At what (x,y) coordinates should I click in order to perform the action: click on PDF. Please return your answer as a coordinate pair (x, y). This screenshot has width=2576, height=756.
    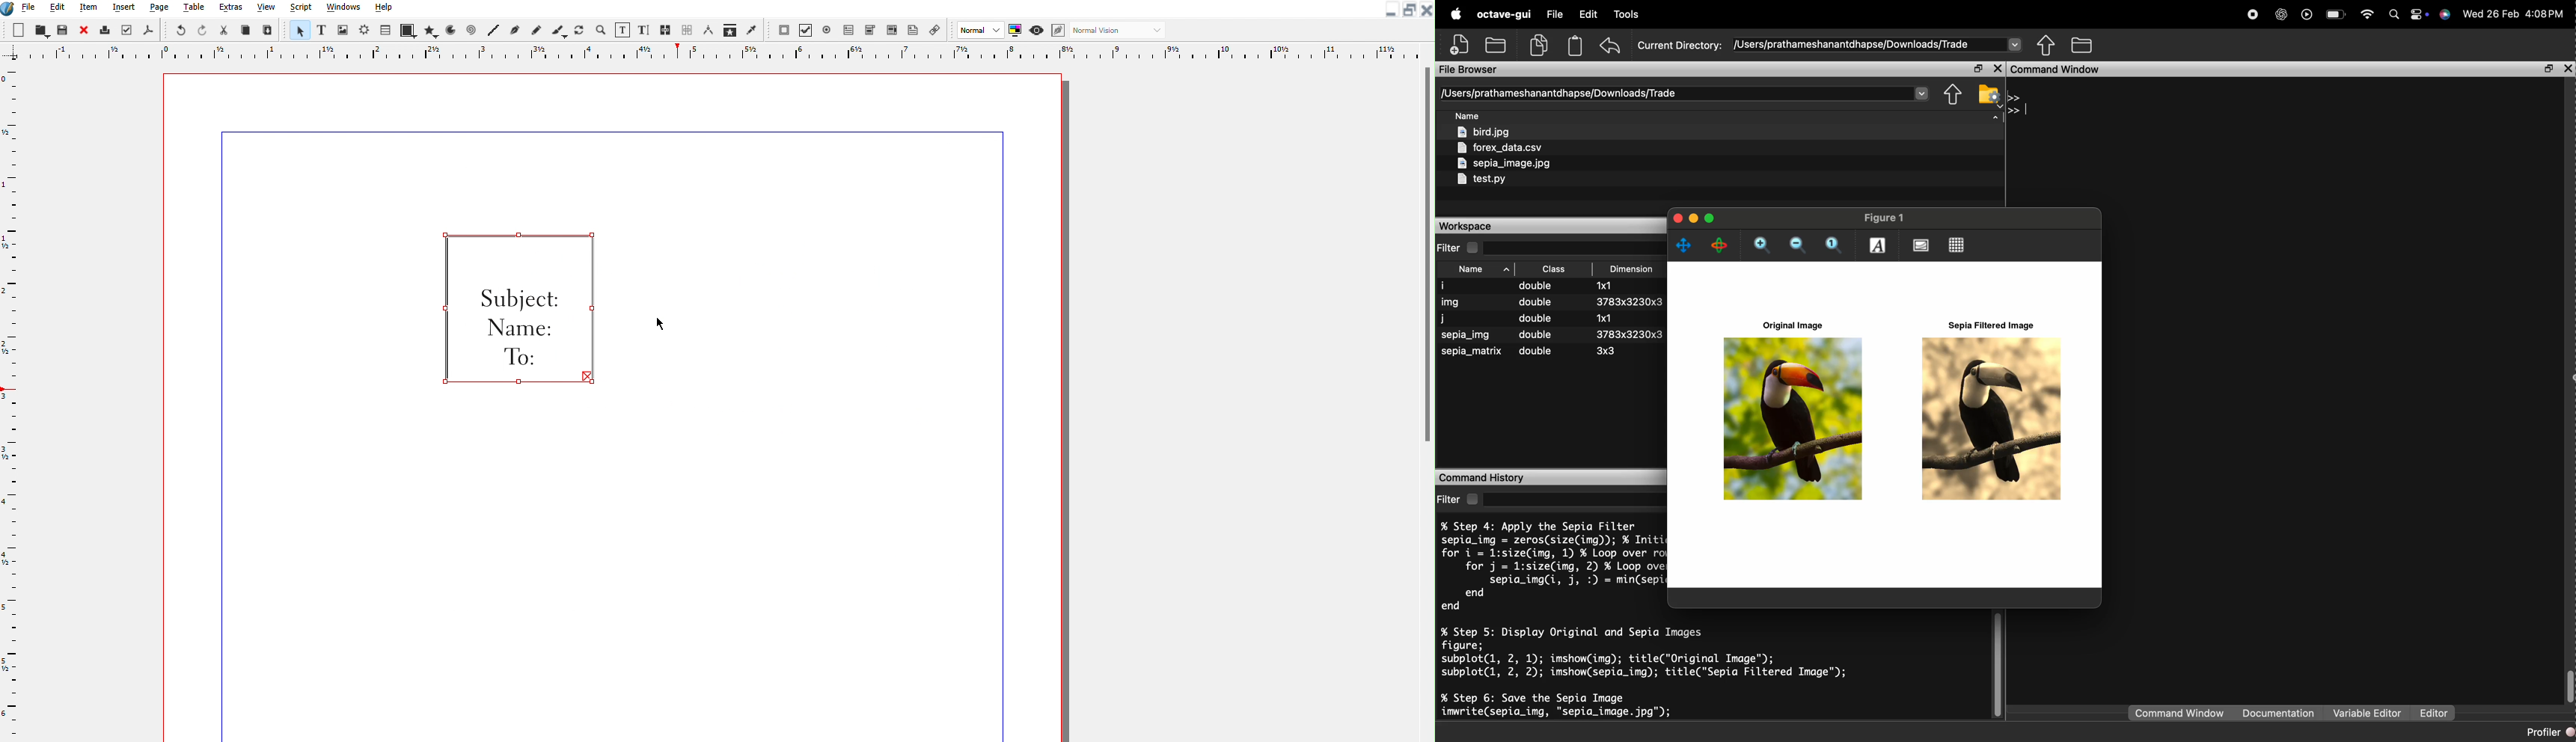
    Looking at the image, I should click on (146, 30).